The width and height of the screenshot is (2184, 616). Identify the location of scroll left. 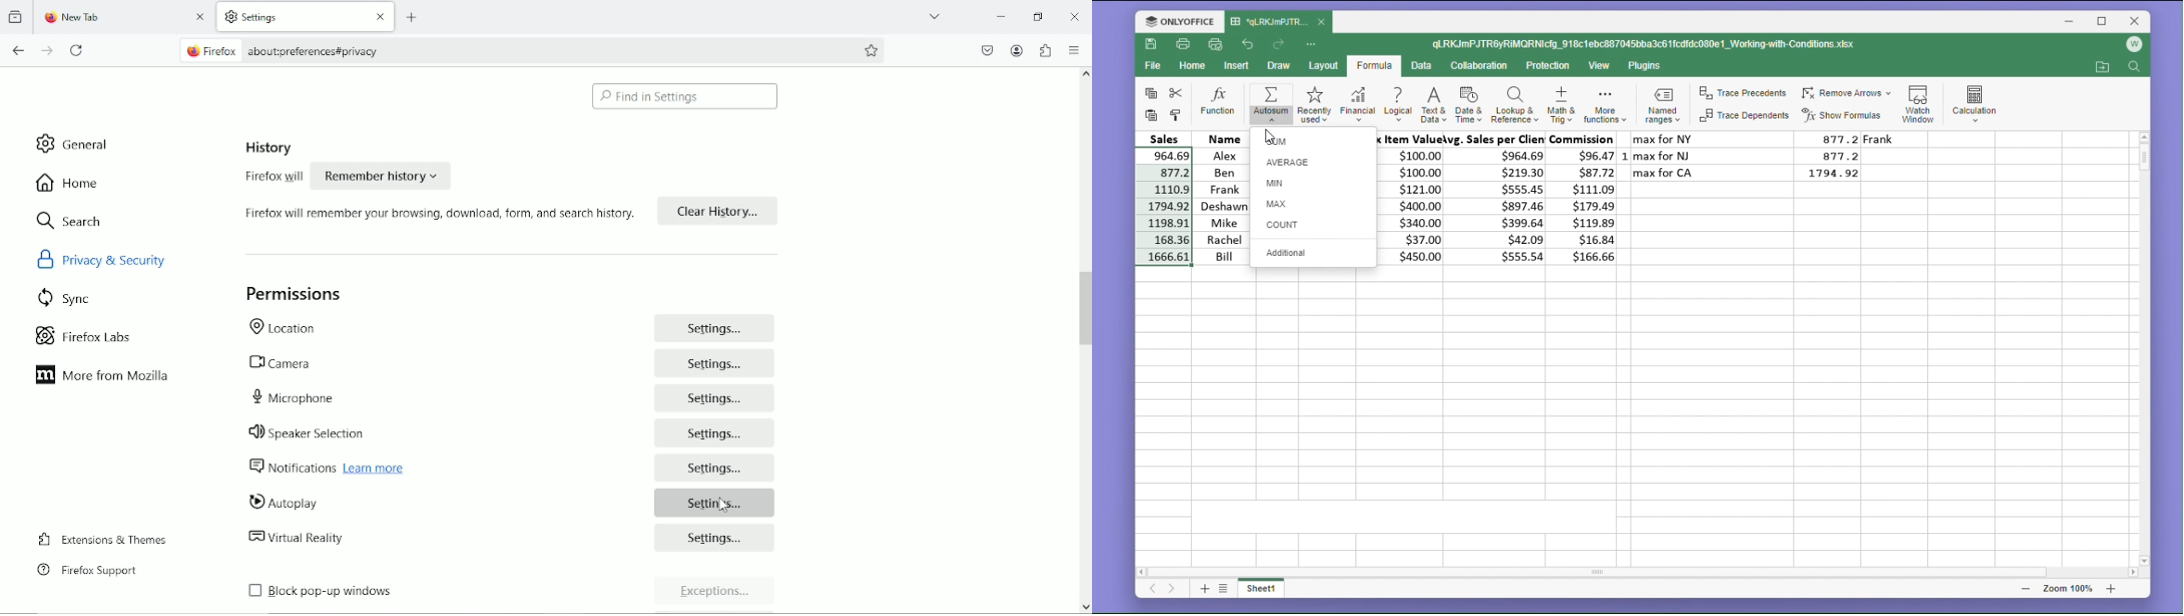
(1142, 570).